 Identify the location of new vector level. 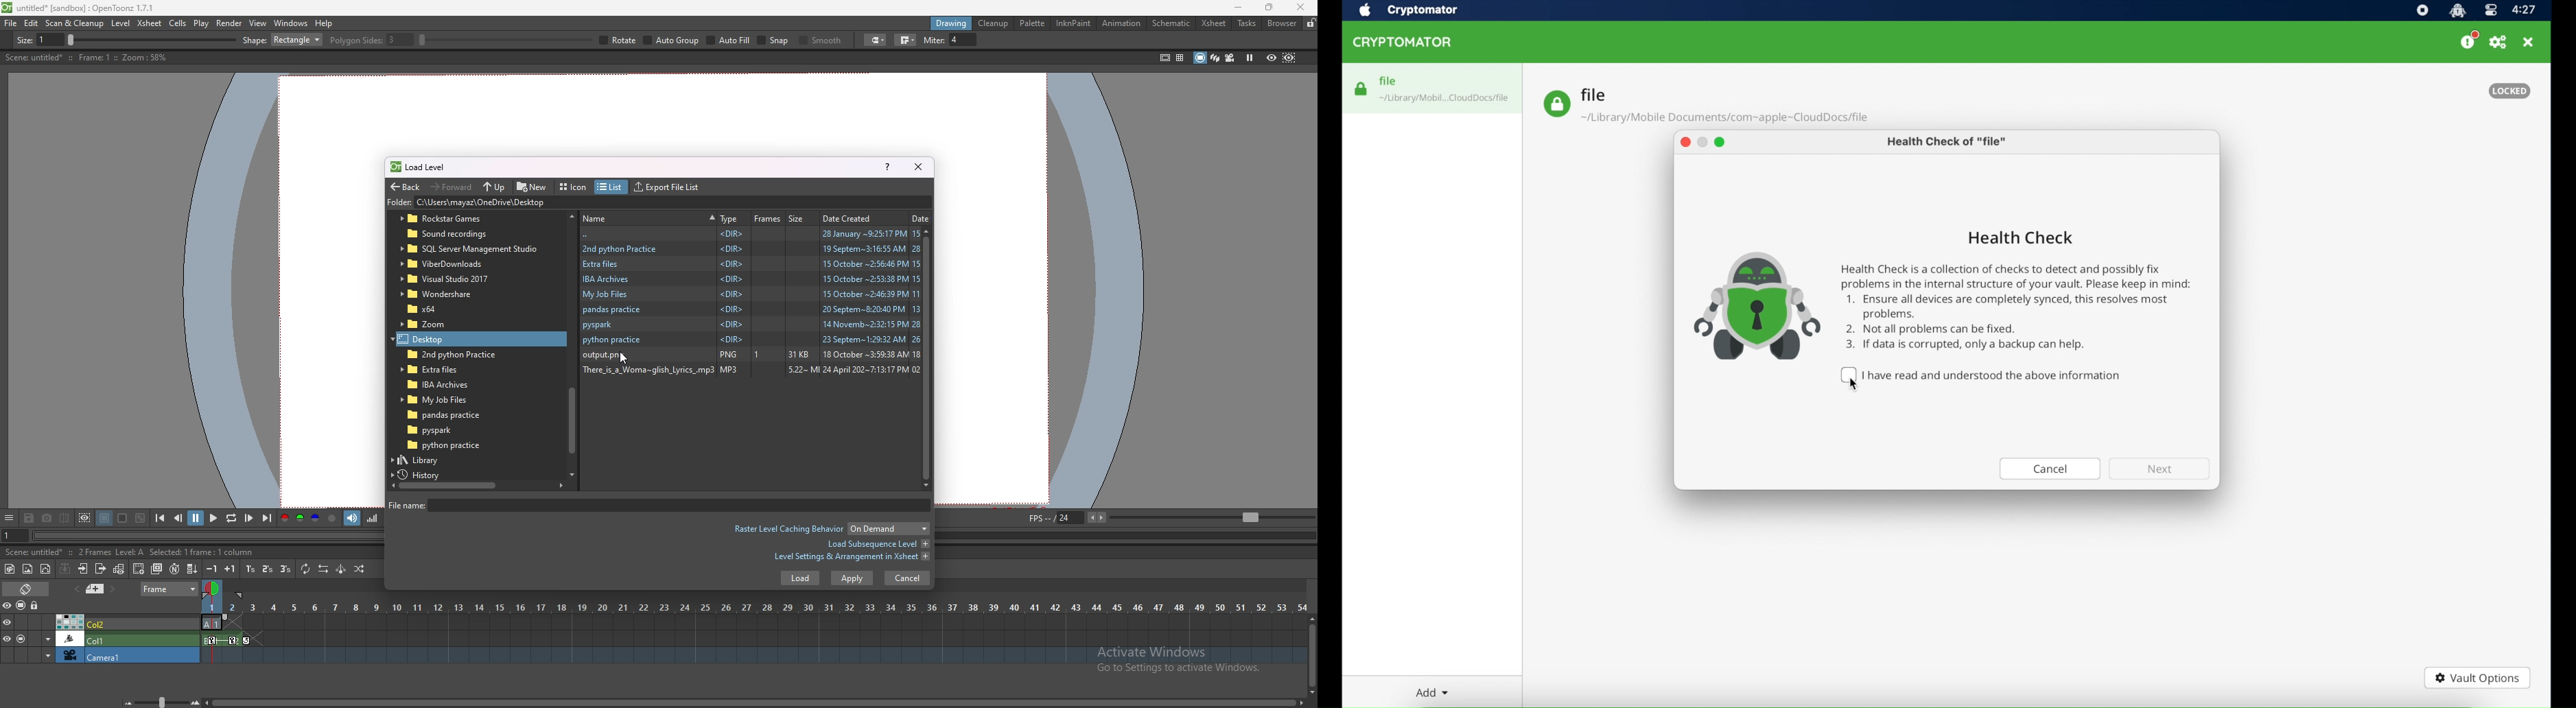
(46, 569).